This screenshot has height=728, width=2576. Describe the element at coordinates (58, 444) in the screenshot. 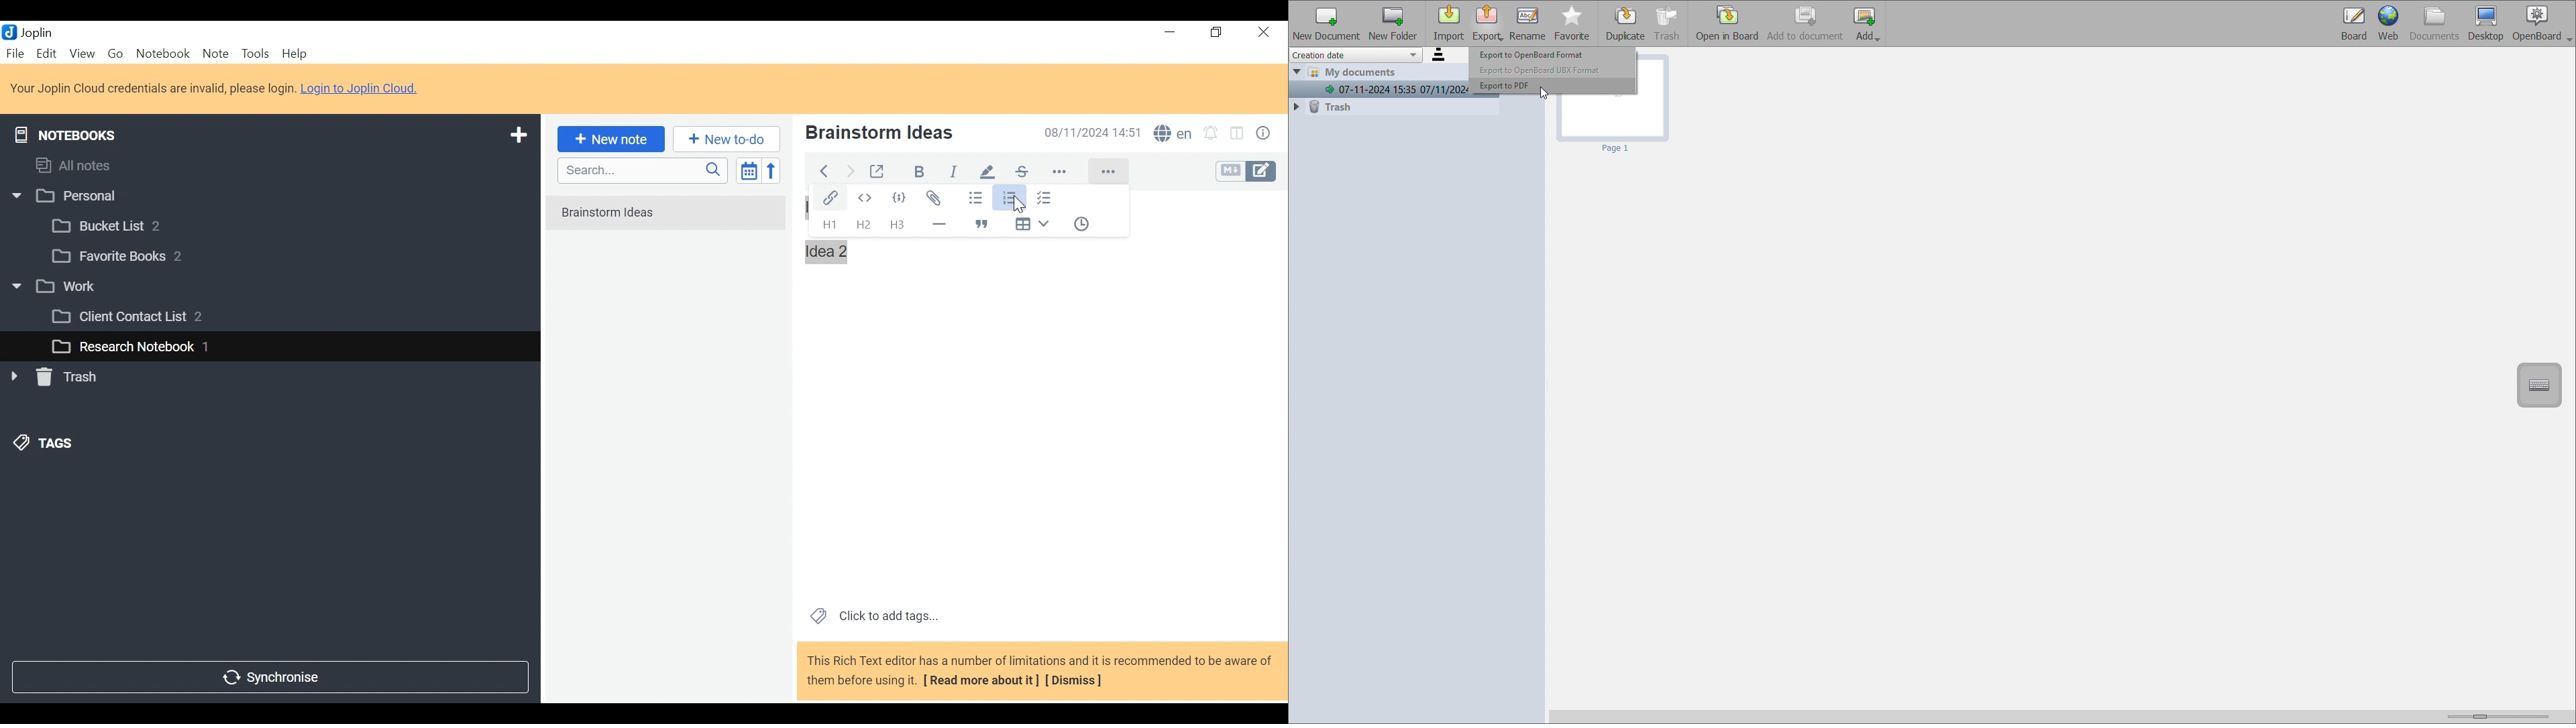

I see `&) TAGS` at that location.